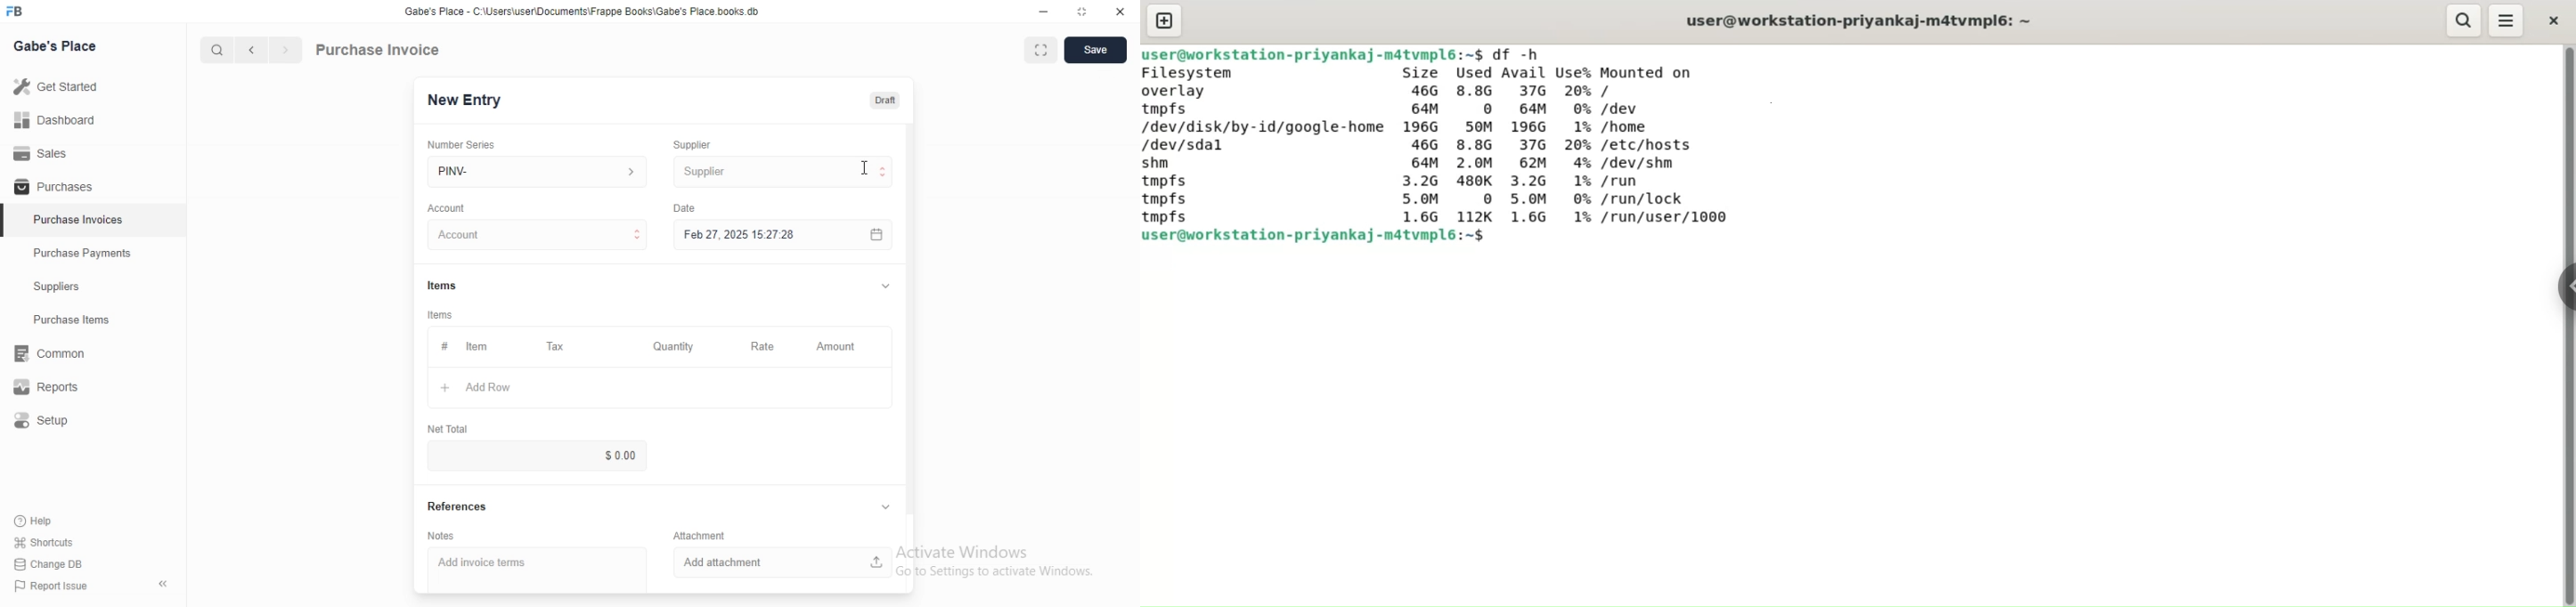 This screenshot has height=616, width=2576. I want to click on Purchase Items, so click(94, 320).